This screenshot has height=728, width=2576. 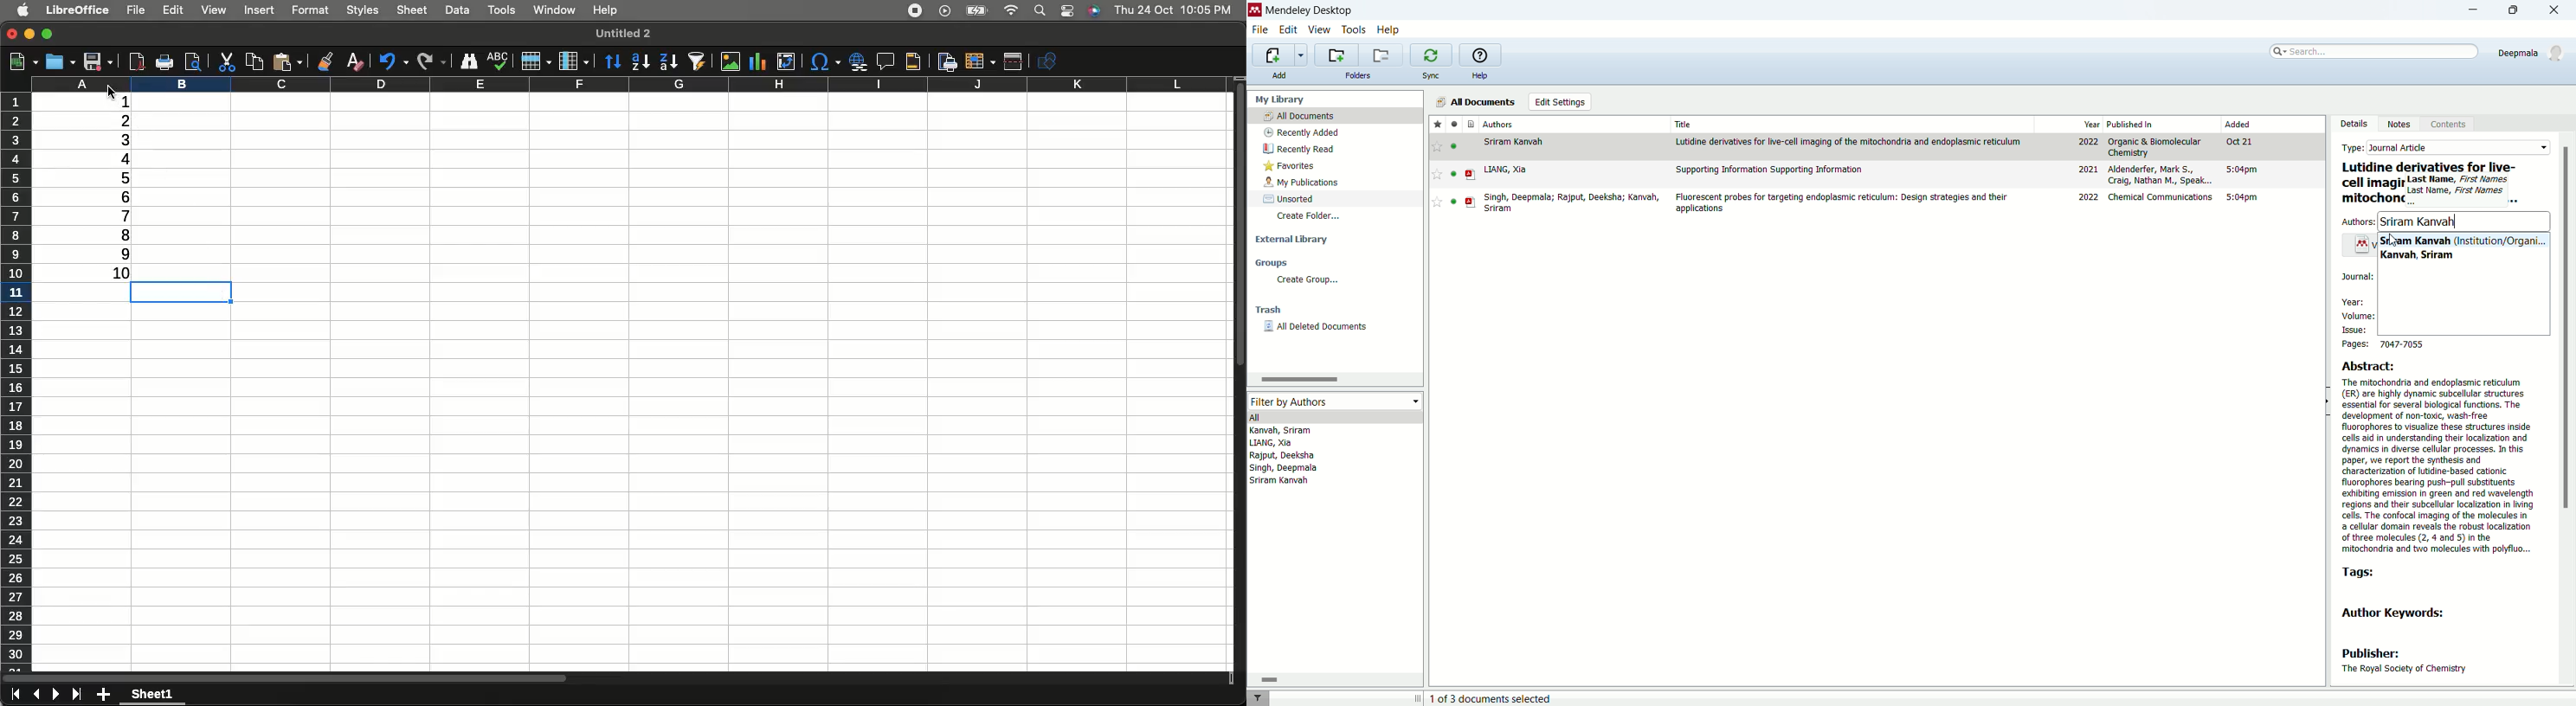 What do you see at coordinates (2534, 51) in the screenshot?
I see `account` at bounding box center [2534, 51].